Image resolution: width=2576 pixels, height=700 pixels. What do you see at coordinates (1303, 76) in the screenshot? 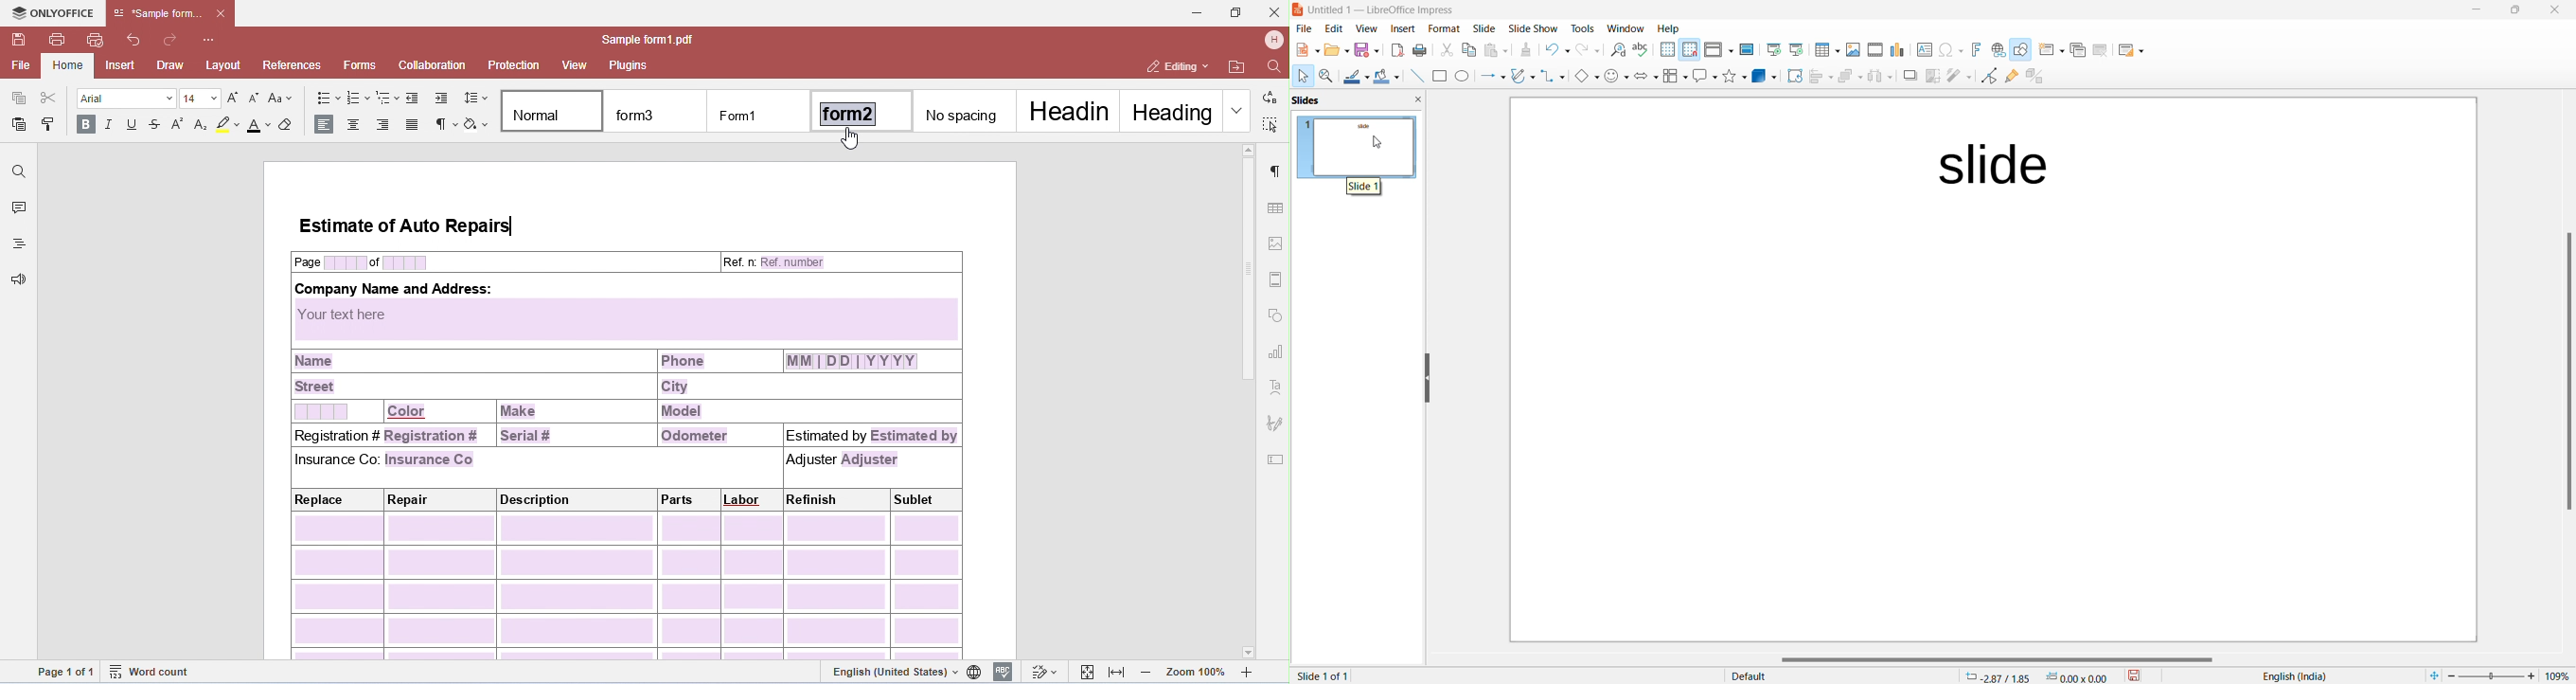
I see `Cursor` at bounding box center [1303, 76].